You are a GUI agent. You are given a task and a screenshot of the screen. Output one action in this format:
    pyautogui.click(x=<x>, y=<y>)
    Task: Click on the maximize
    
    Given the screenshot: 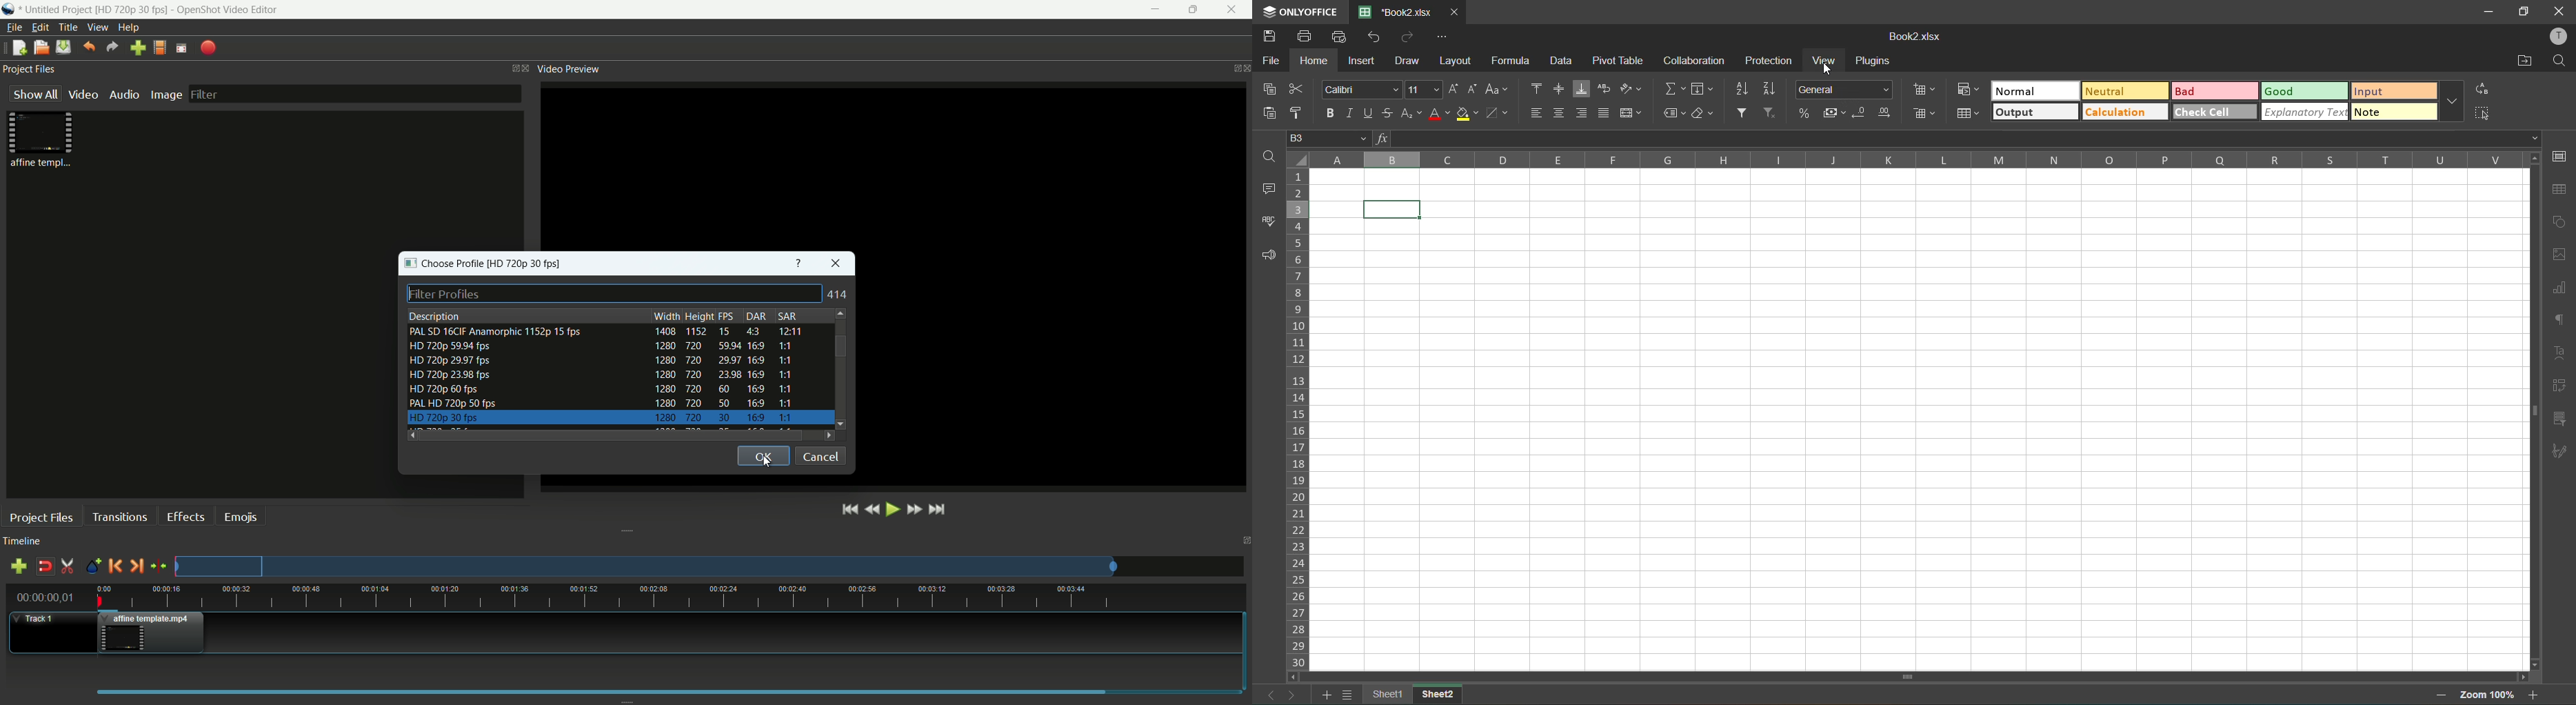 What is the action you would take?
    pyautogui.click(x=2526, y=12)
    